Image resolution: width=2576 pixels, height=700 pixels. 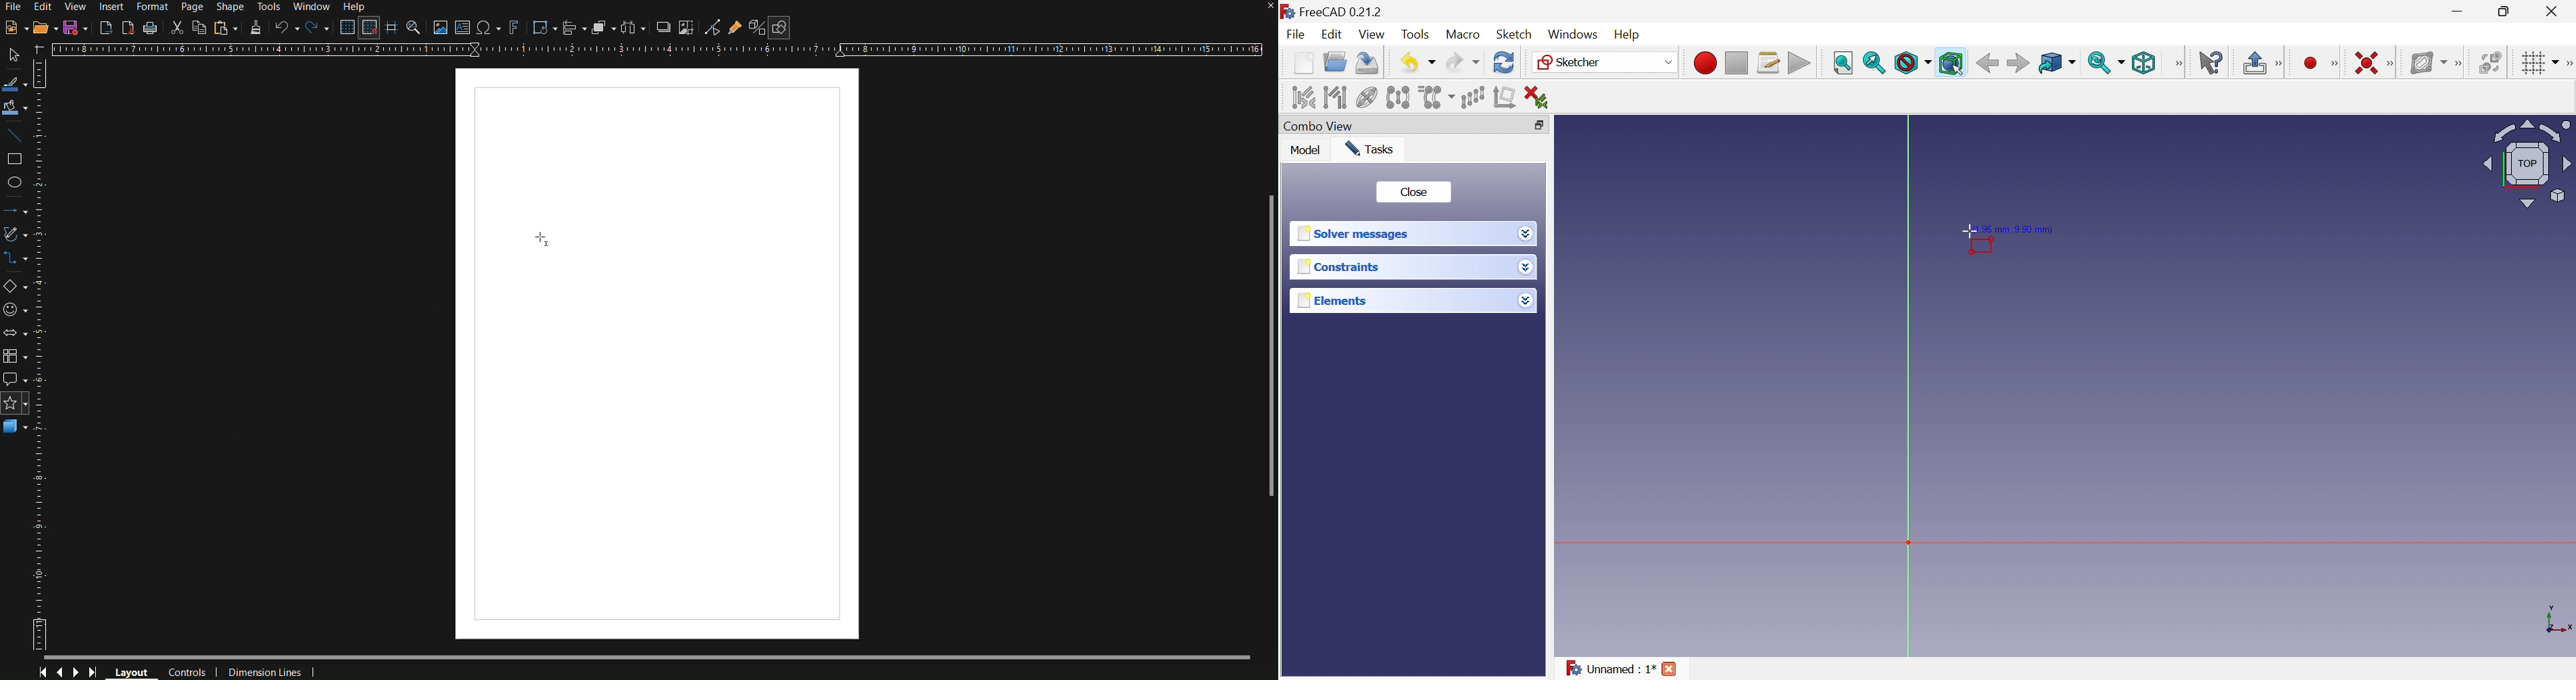 I want to click on Basic Shapes, so click(x=16, y=288).